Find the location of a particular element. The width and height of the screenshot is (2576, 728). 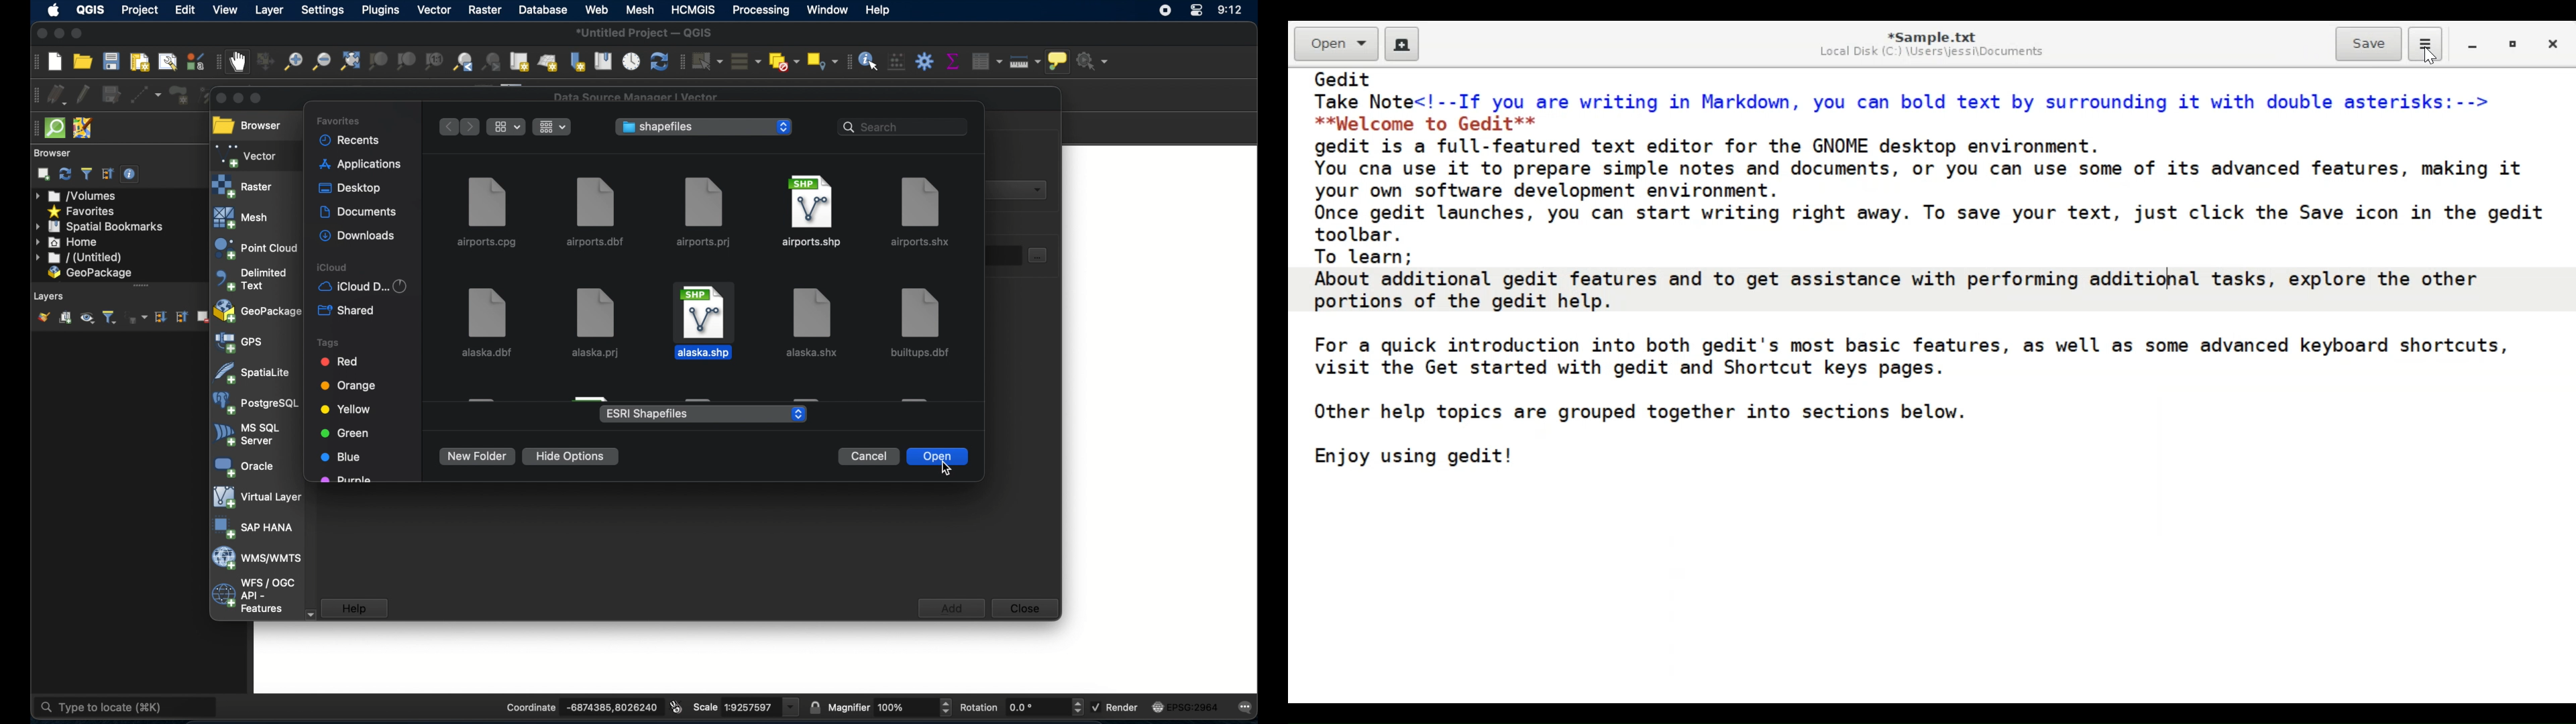

desktop is located at coordinates (350, 189).